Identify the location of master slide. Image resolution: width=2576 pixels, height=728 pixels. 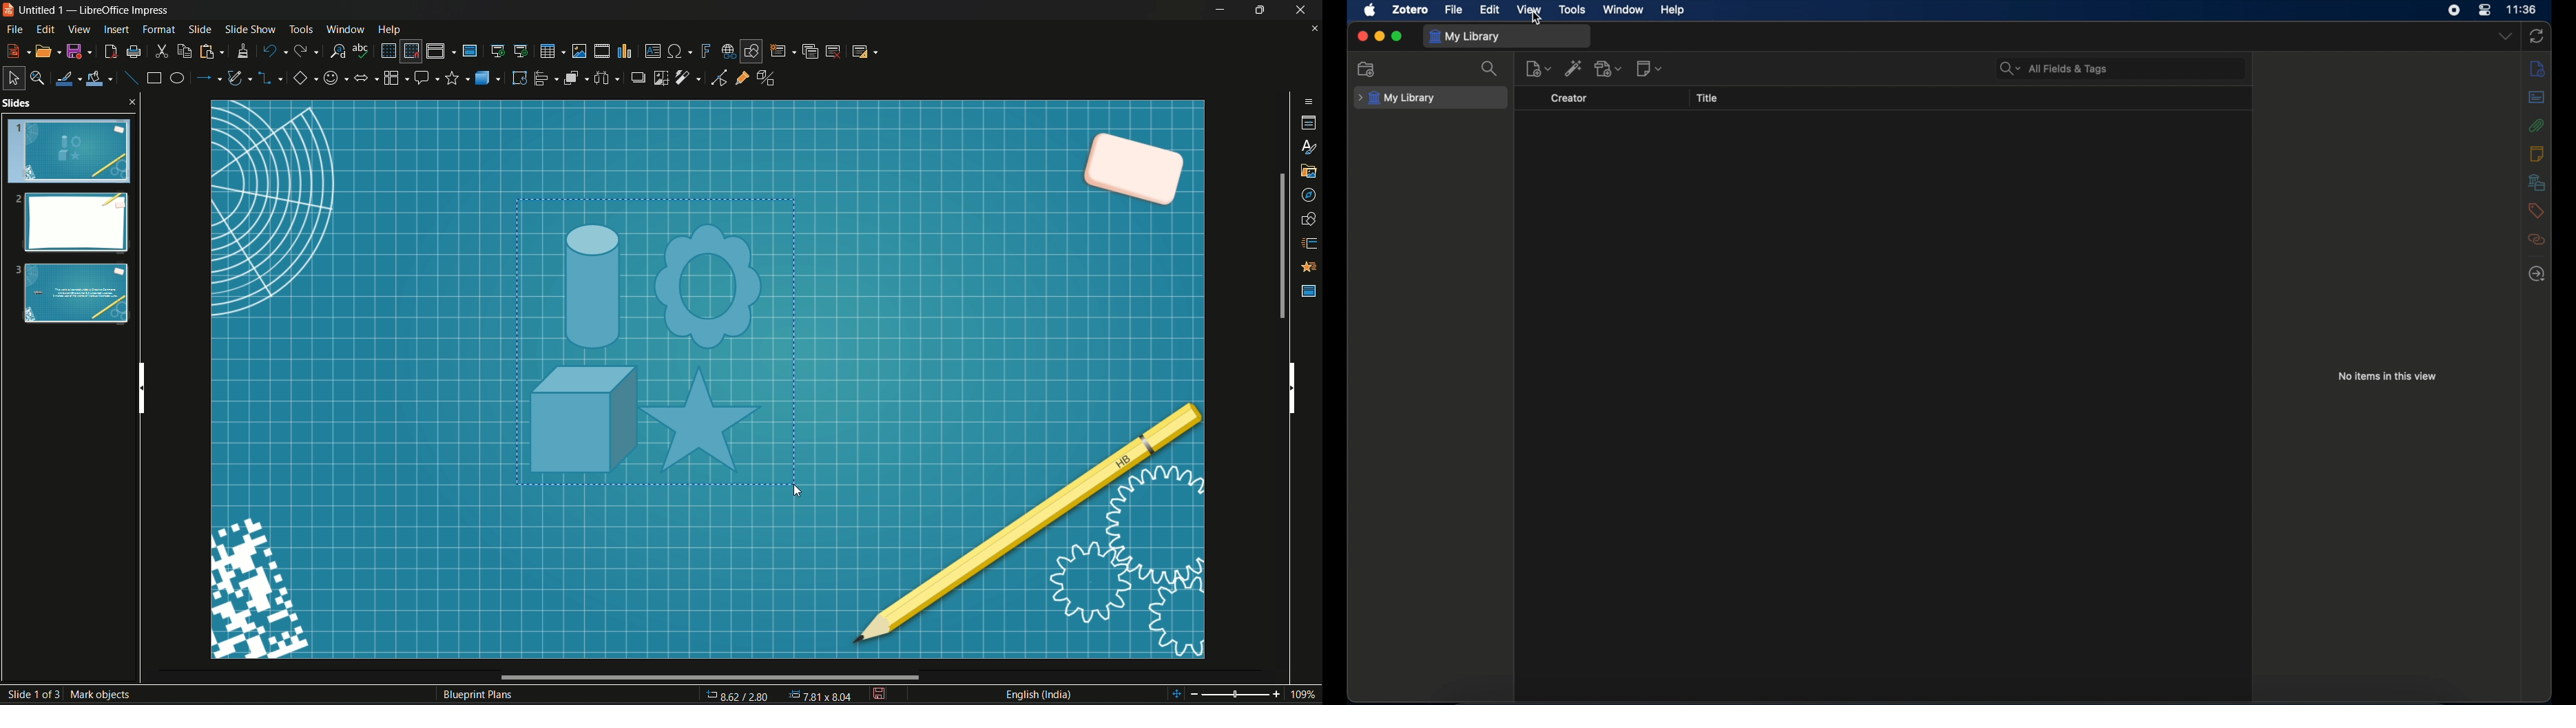
(469, 50).